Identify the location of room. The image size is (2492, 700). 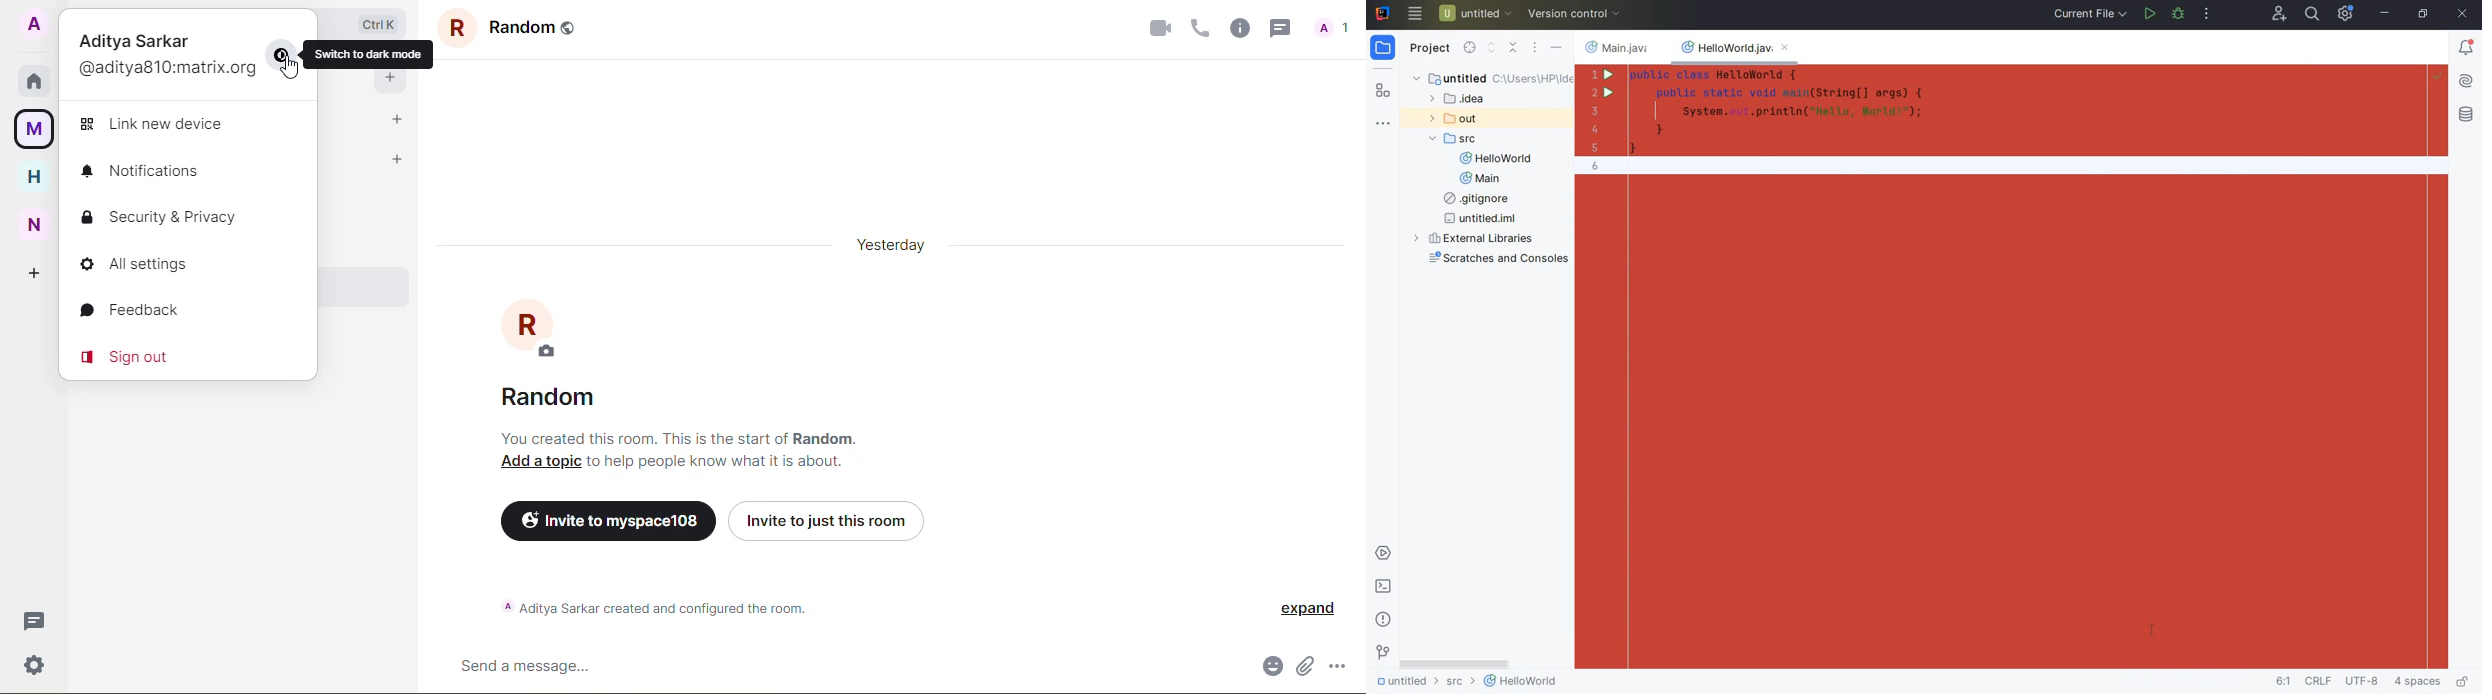
(550, 398).